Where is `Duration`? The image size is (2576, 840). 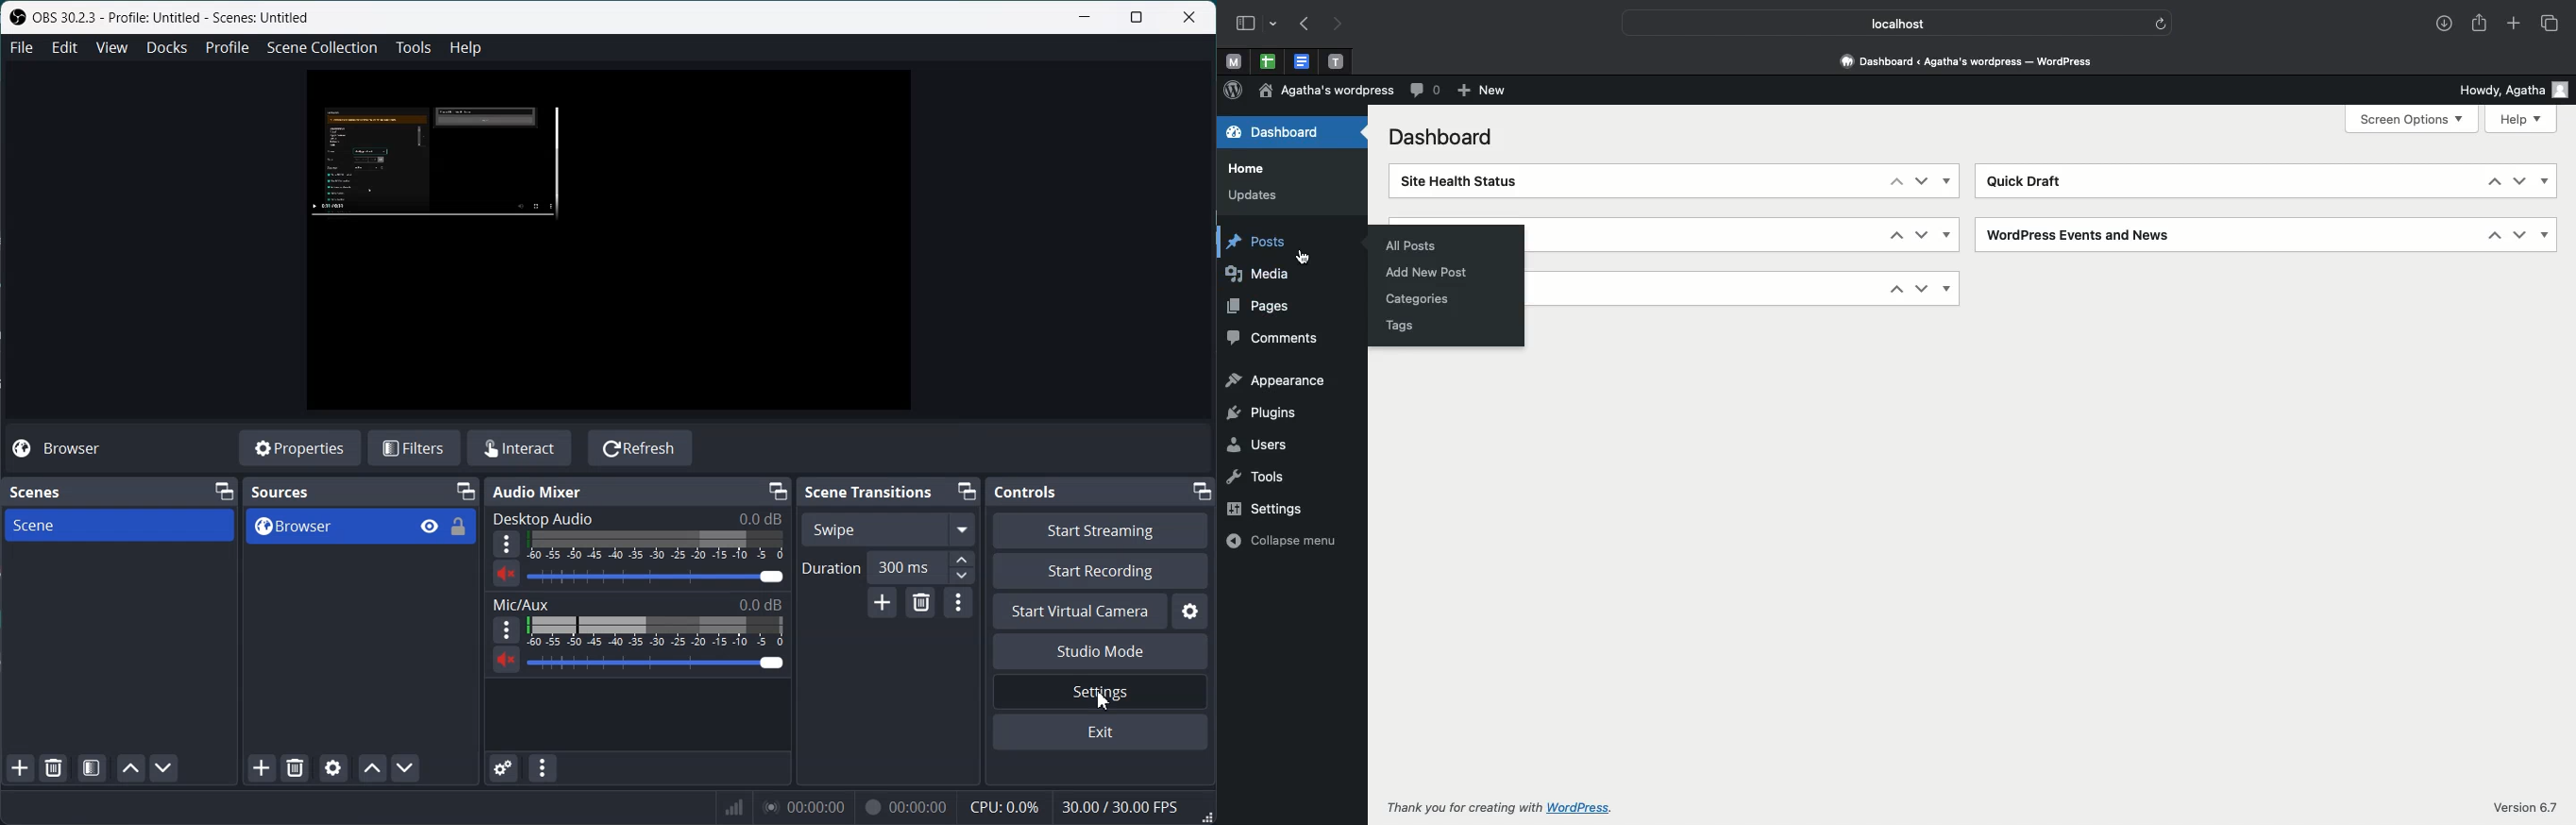
Duration is located at coordinates (831, 568).